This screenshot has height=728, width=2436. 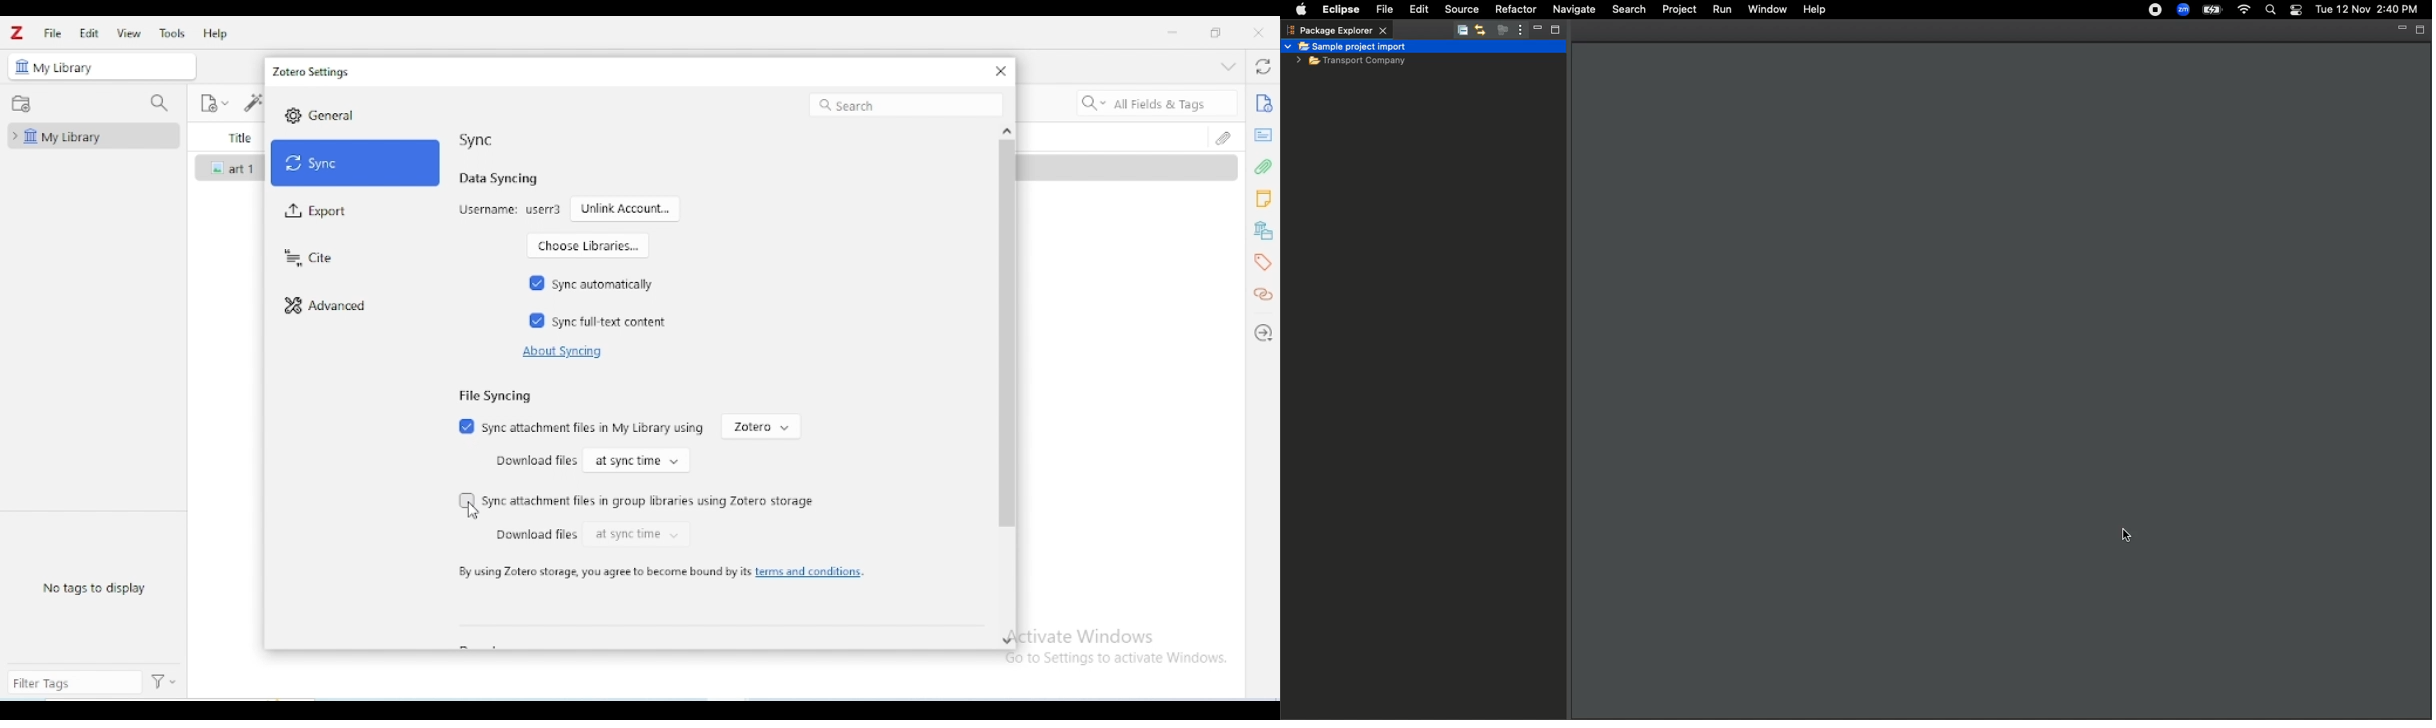 I want to click on username: user3, so click(x=510, y=210).